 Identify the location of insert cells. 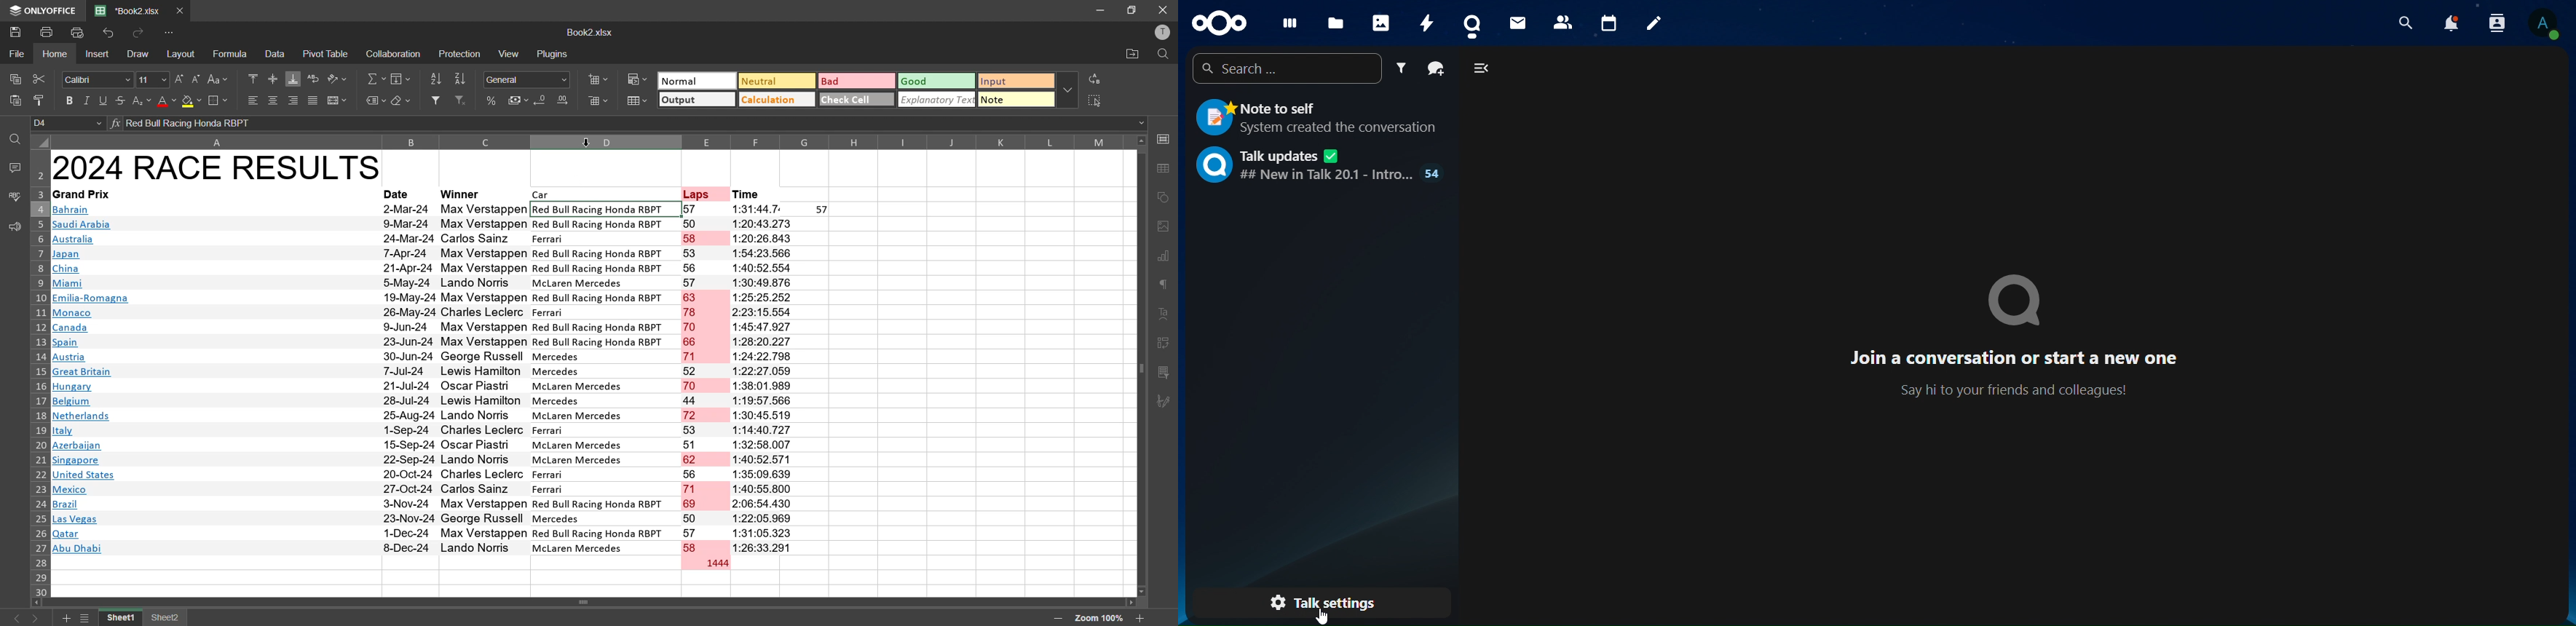
(597, 78).